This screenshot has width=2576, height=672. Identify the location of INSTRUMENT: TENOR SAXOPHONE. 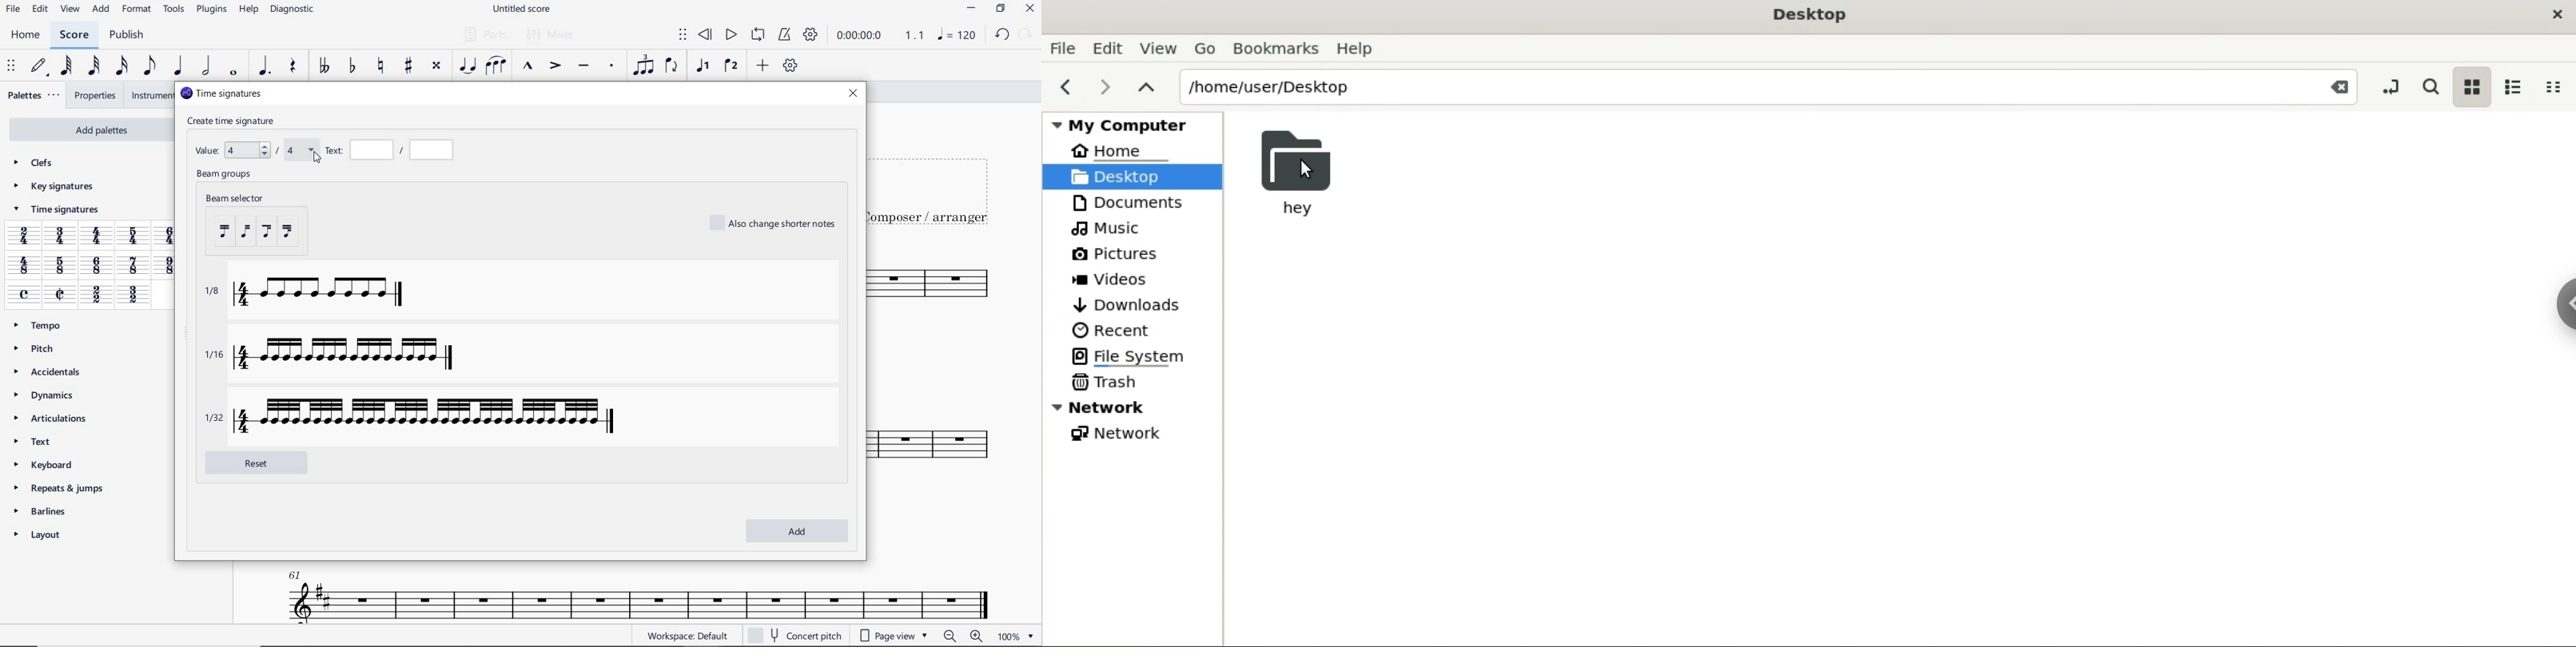
(633, 592).